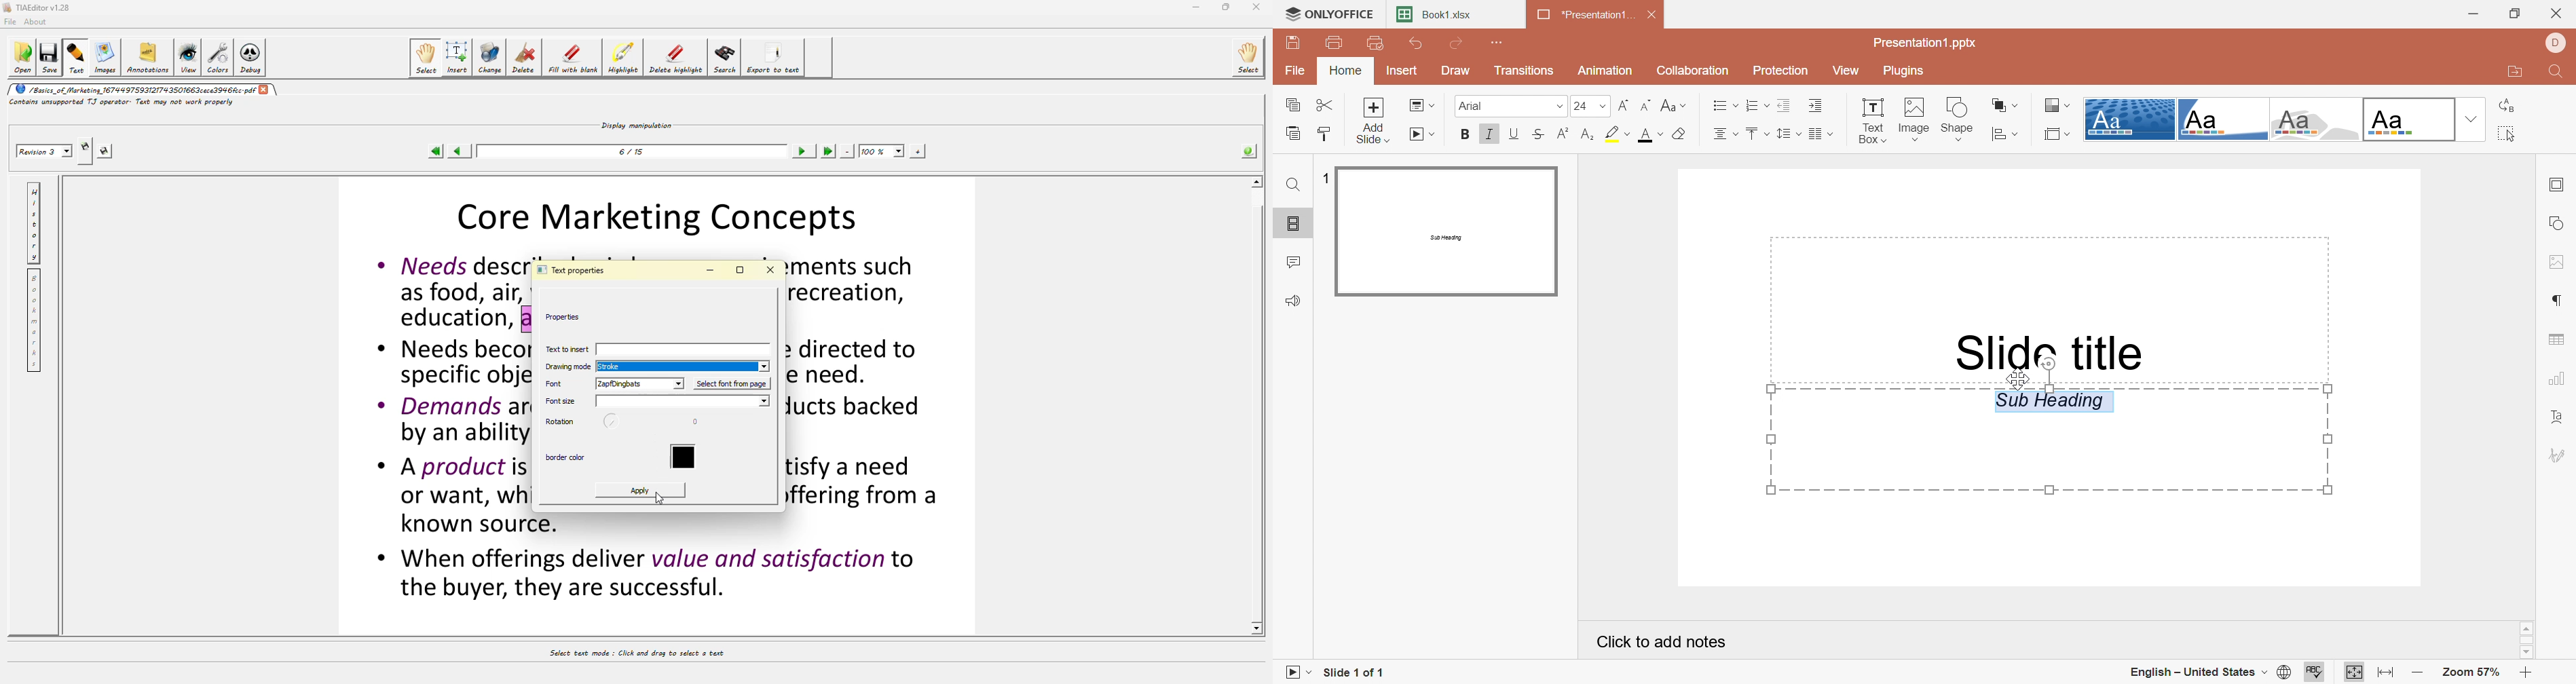 This screenshot has height=700, width=2576. What do you see at coordinates (2355, 671) in the screenshot?
I see `Fit to slide` at bounding box center [2355, 671].